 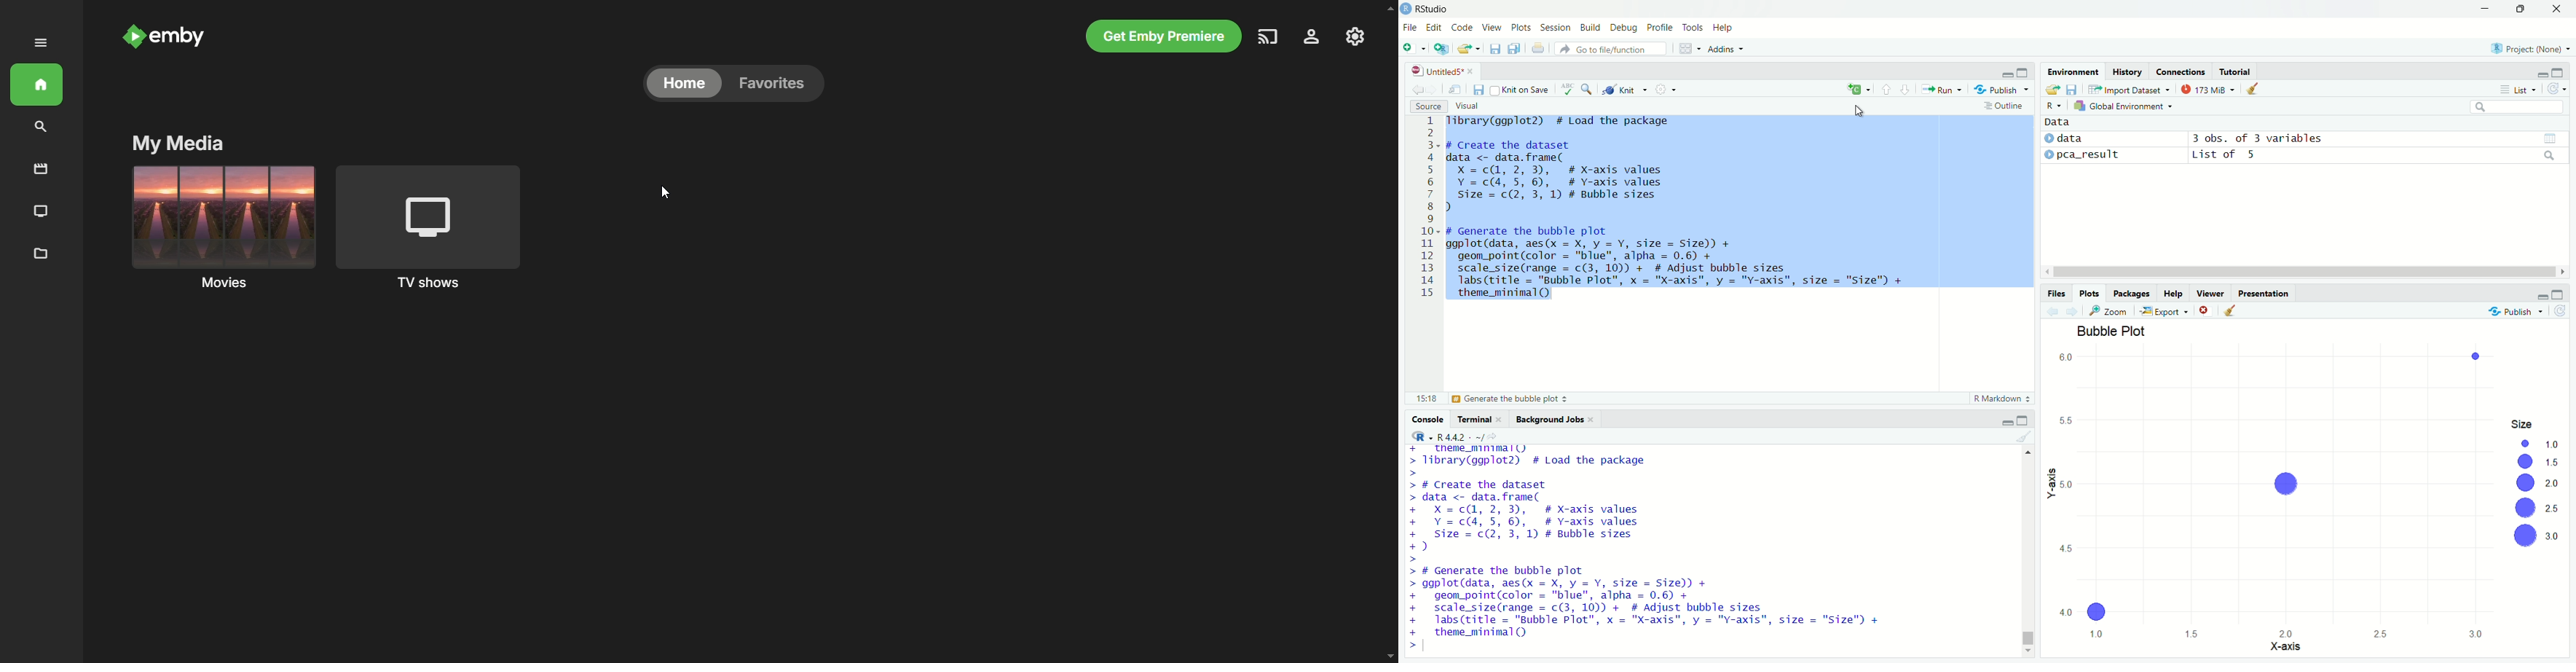 I want to click on R language, so click(x=2054, y=106).